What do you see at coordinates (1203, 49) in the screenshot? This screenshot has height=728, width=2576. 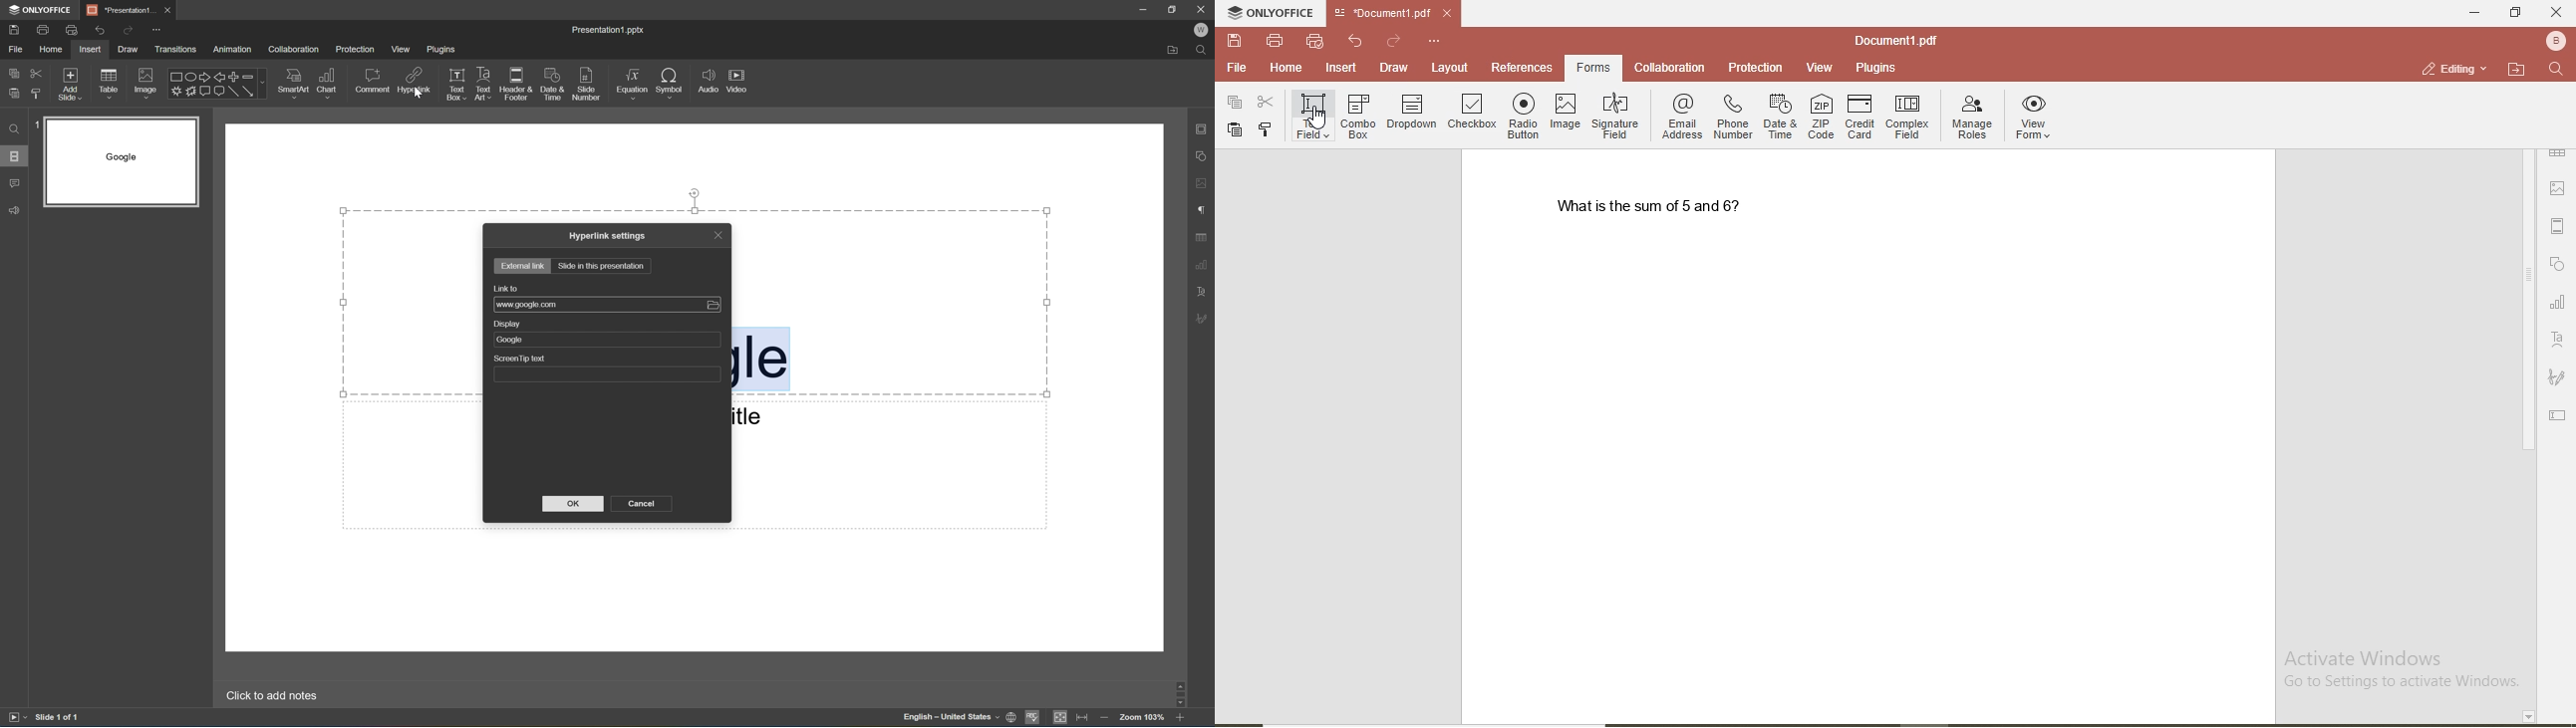 I see `Find` at bounding box center [1203, 49].